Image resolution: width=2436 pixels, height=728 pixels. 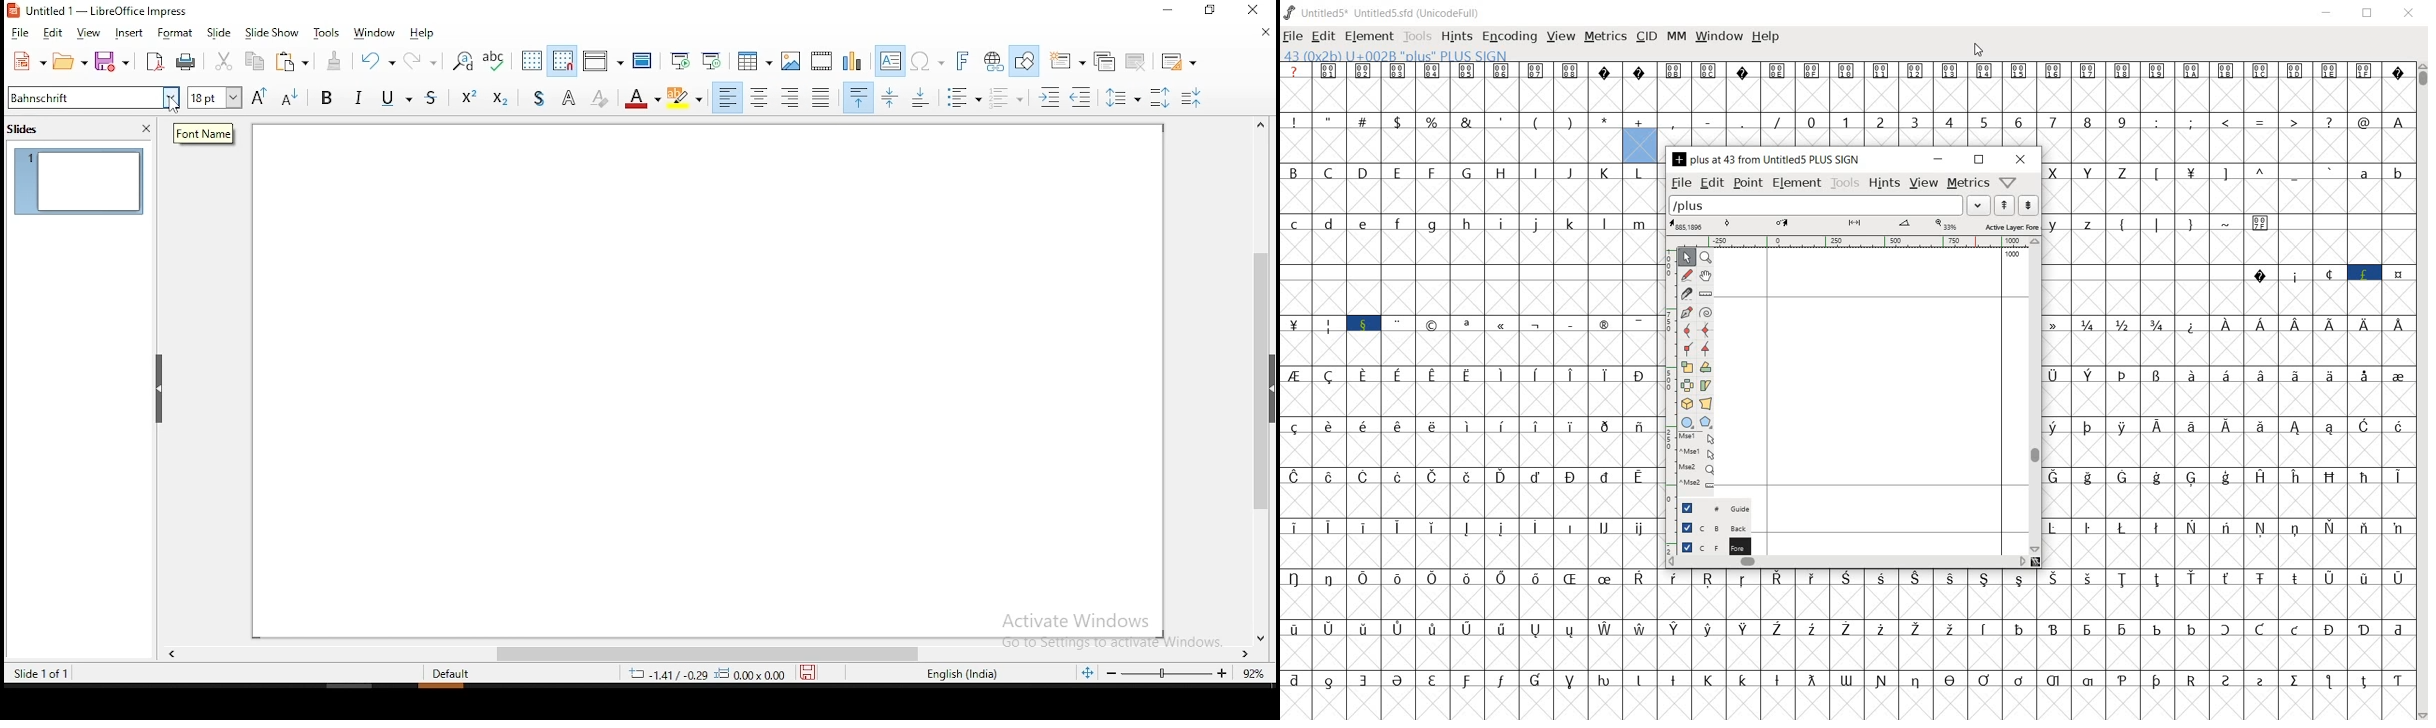 What do you see at coordinates (1469, 392) in the screenshot?
I see `` at bounding box center [1469, 392].